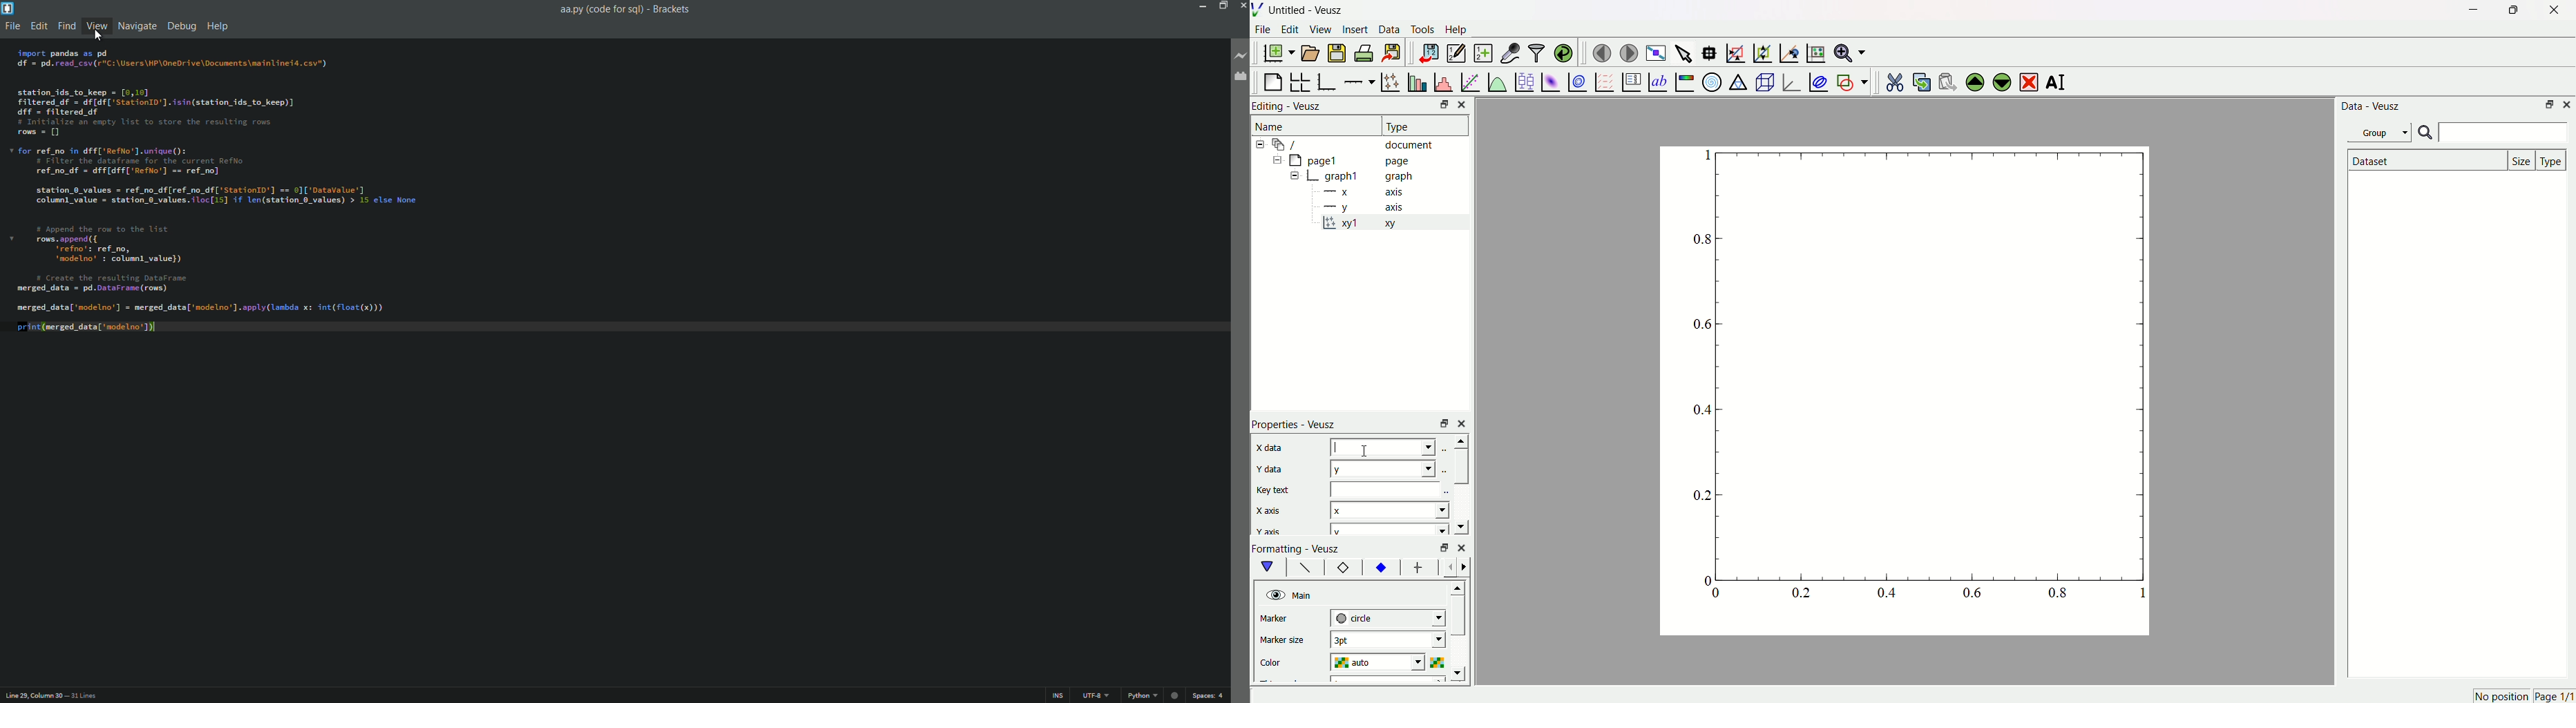  I want to click on page, so click(1896, 394).